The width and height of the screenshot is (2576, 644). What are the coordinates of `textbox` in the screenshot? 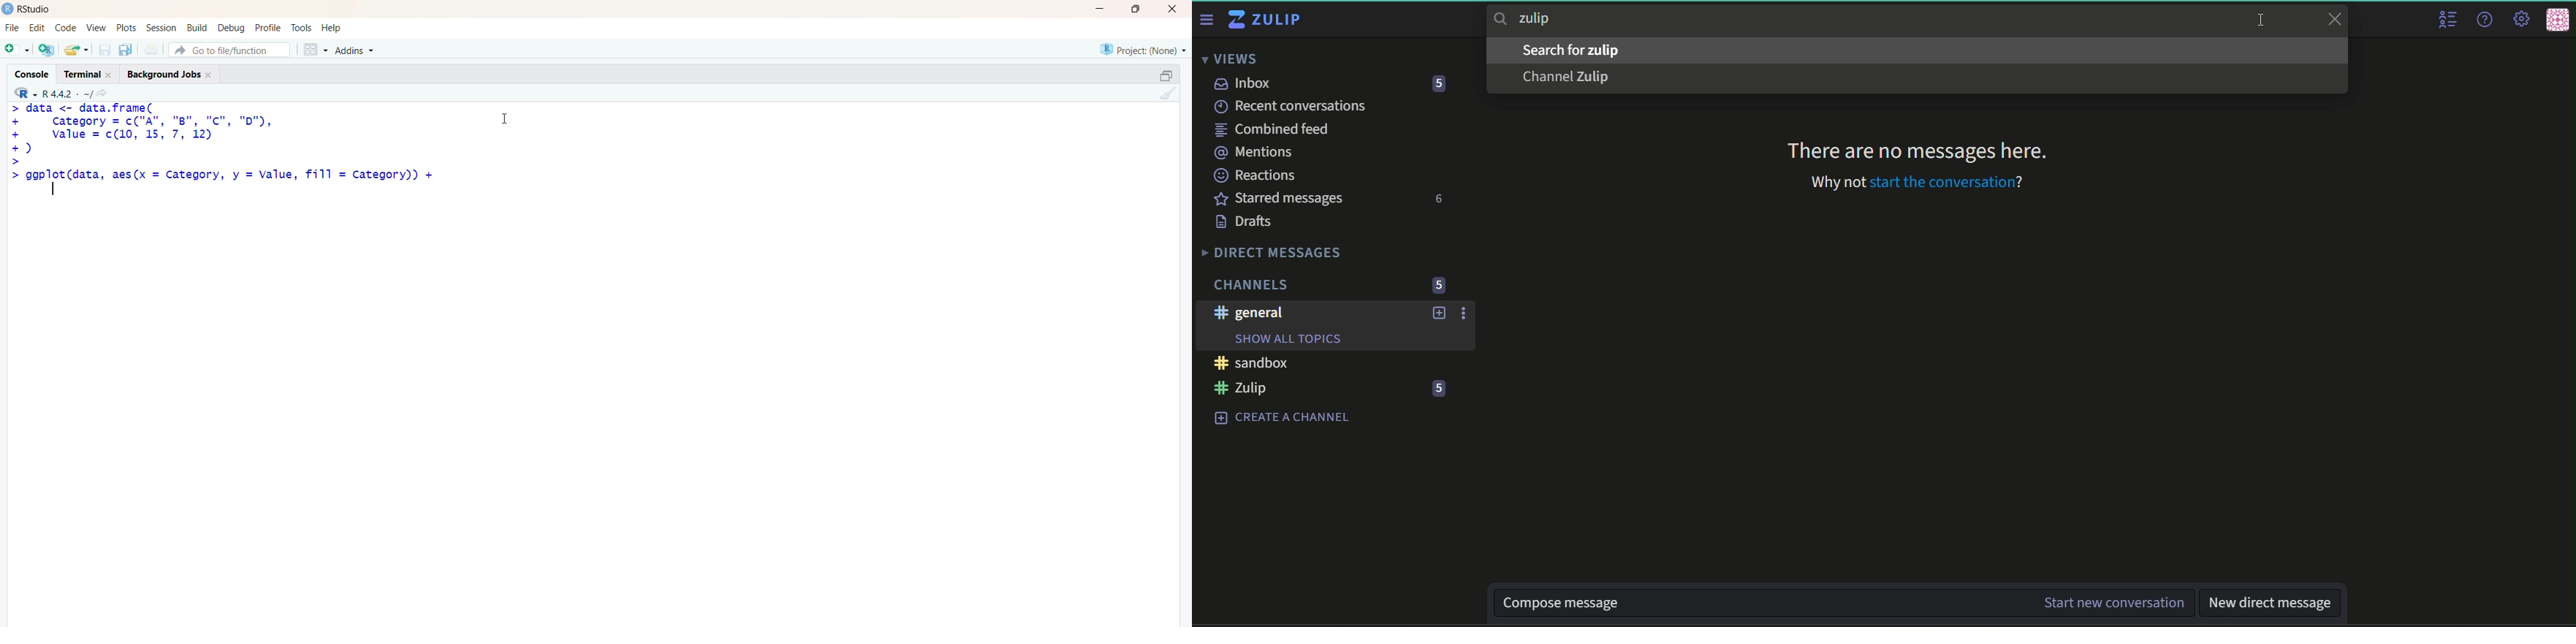 It's located at (1846, 602).